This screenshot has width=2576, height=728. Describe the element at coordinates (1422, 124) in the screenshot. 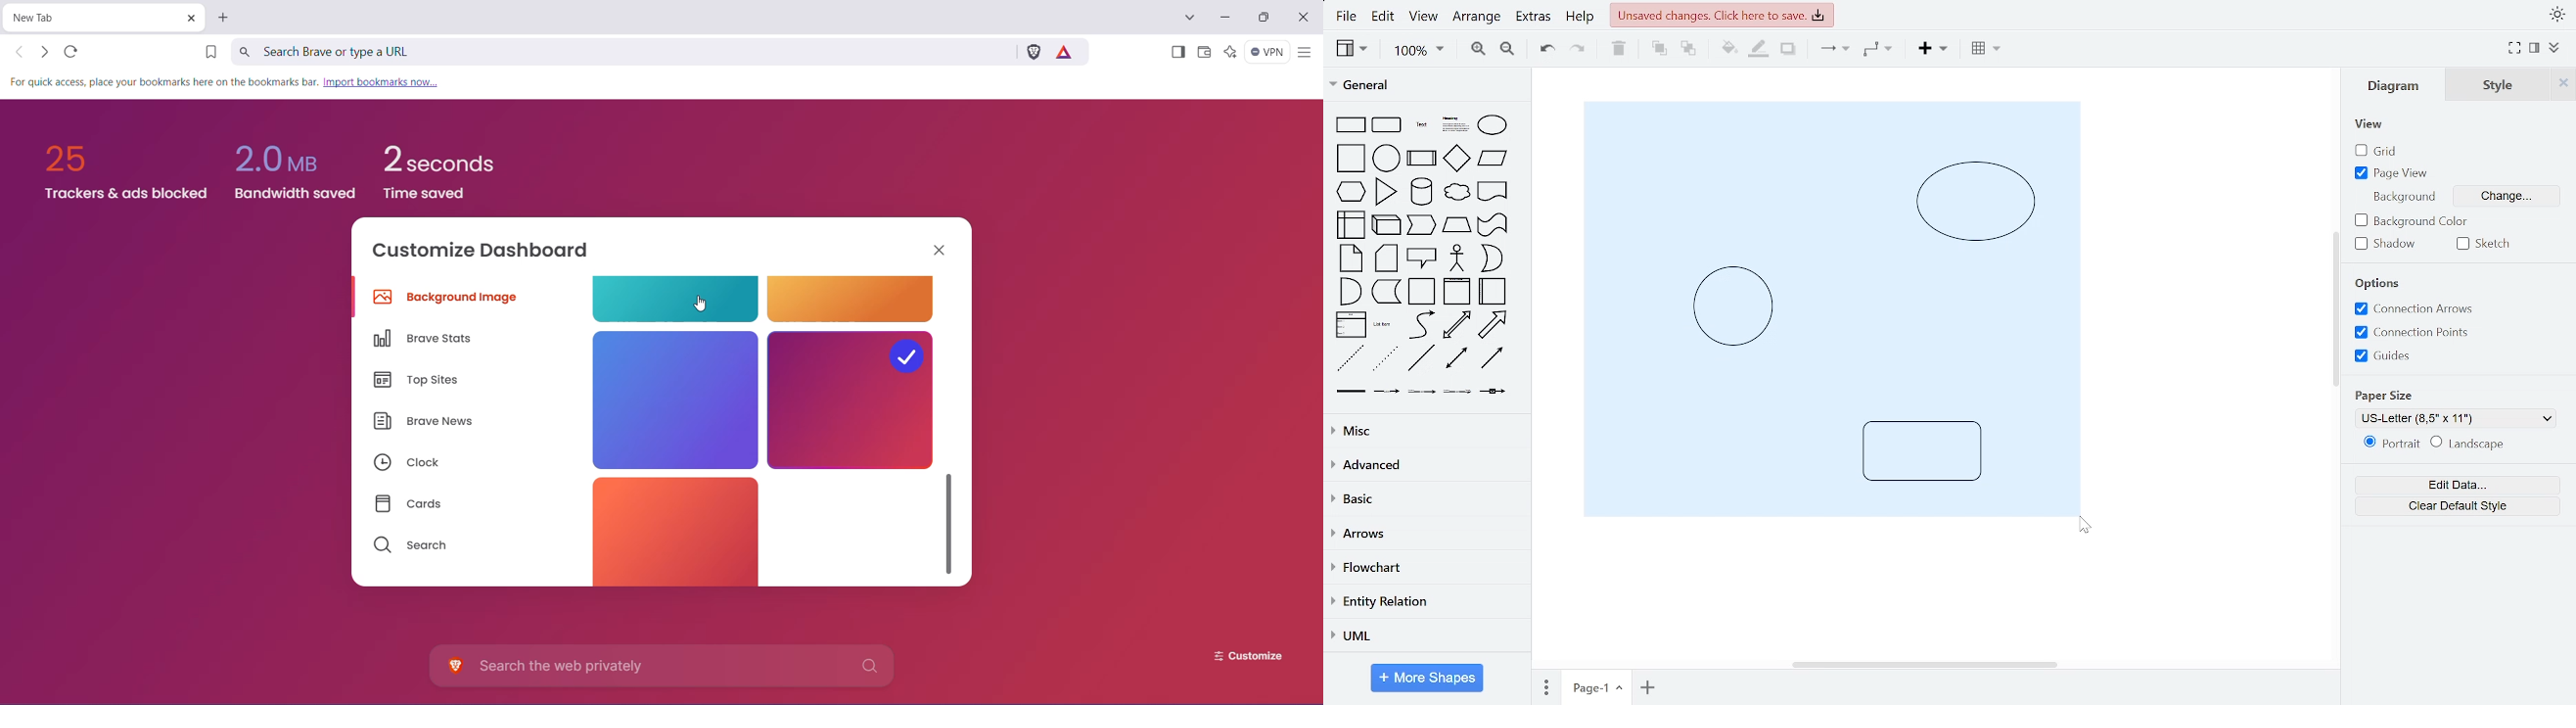

I see `text` at that location.